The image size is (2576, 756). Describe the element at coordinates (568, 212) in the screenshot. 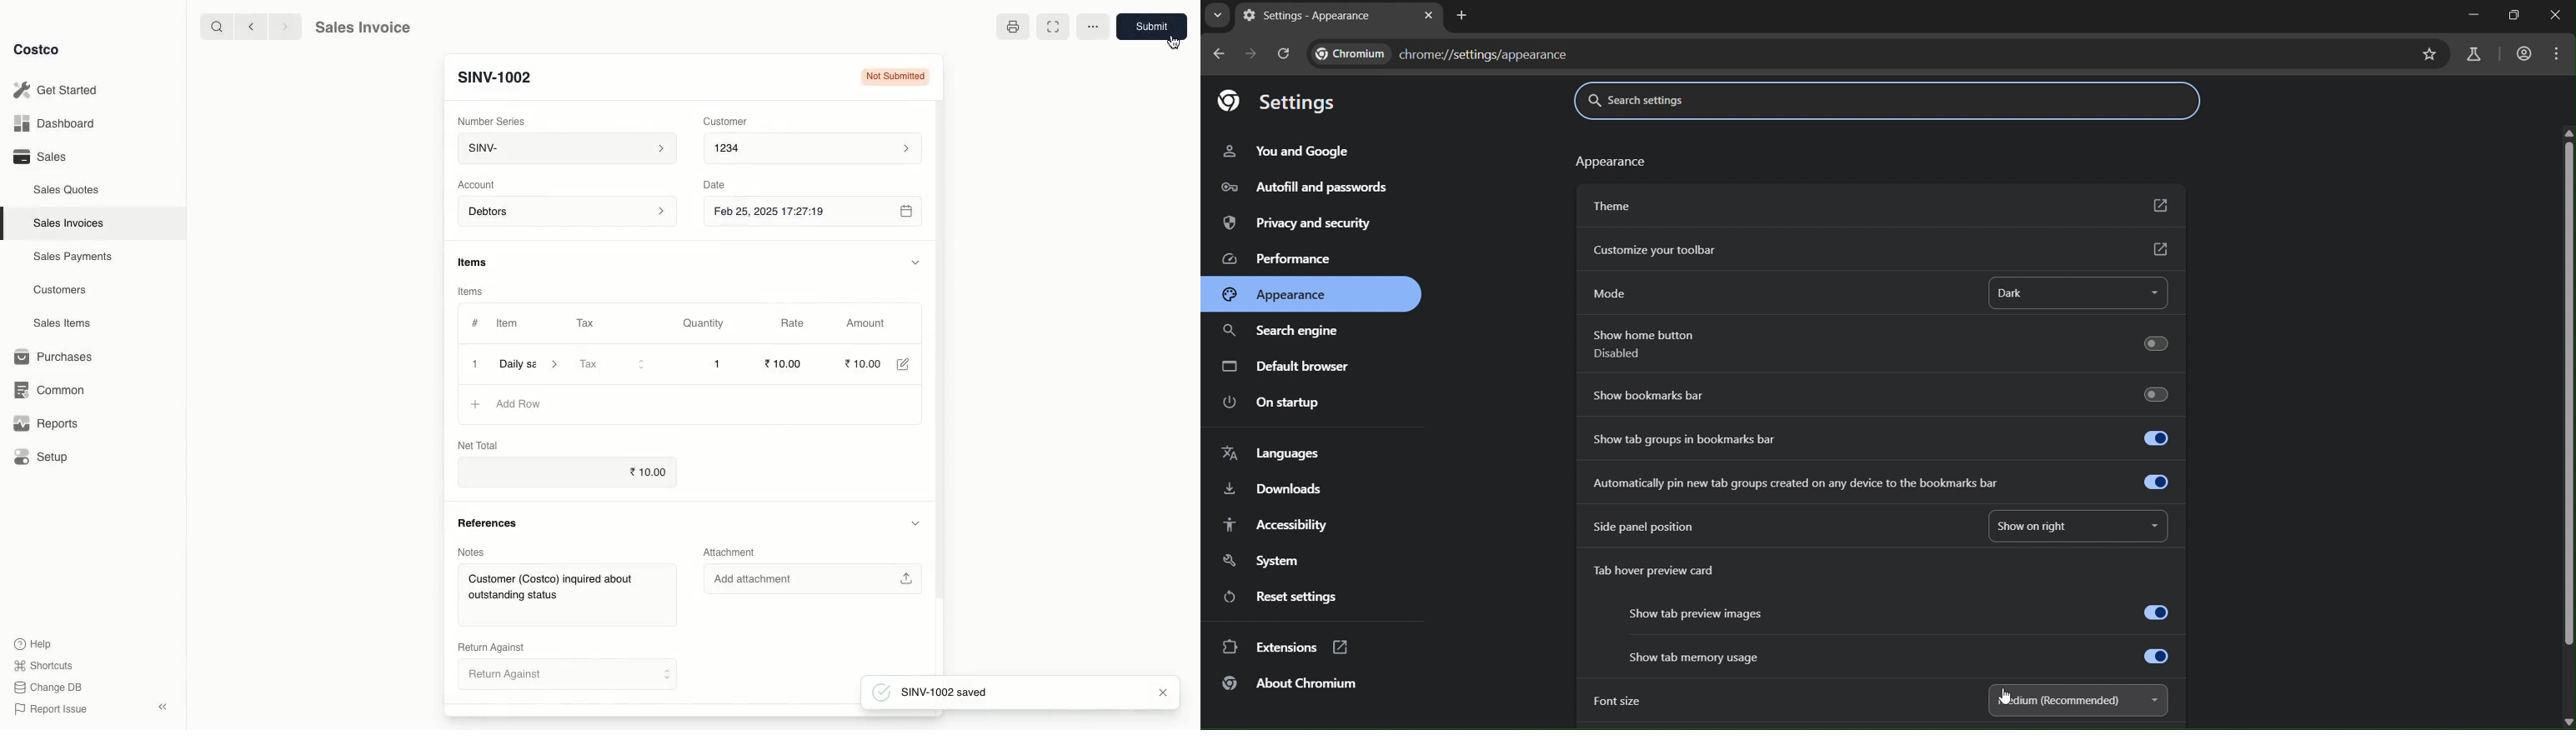

I see `Debtors` at that location.